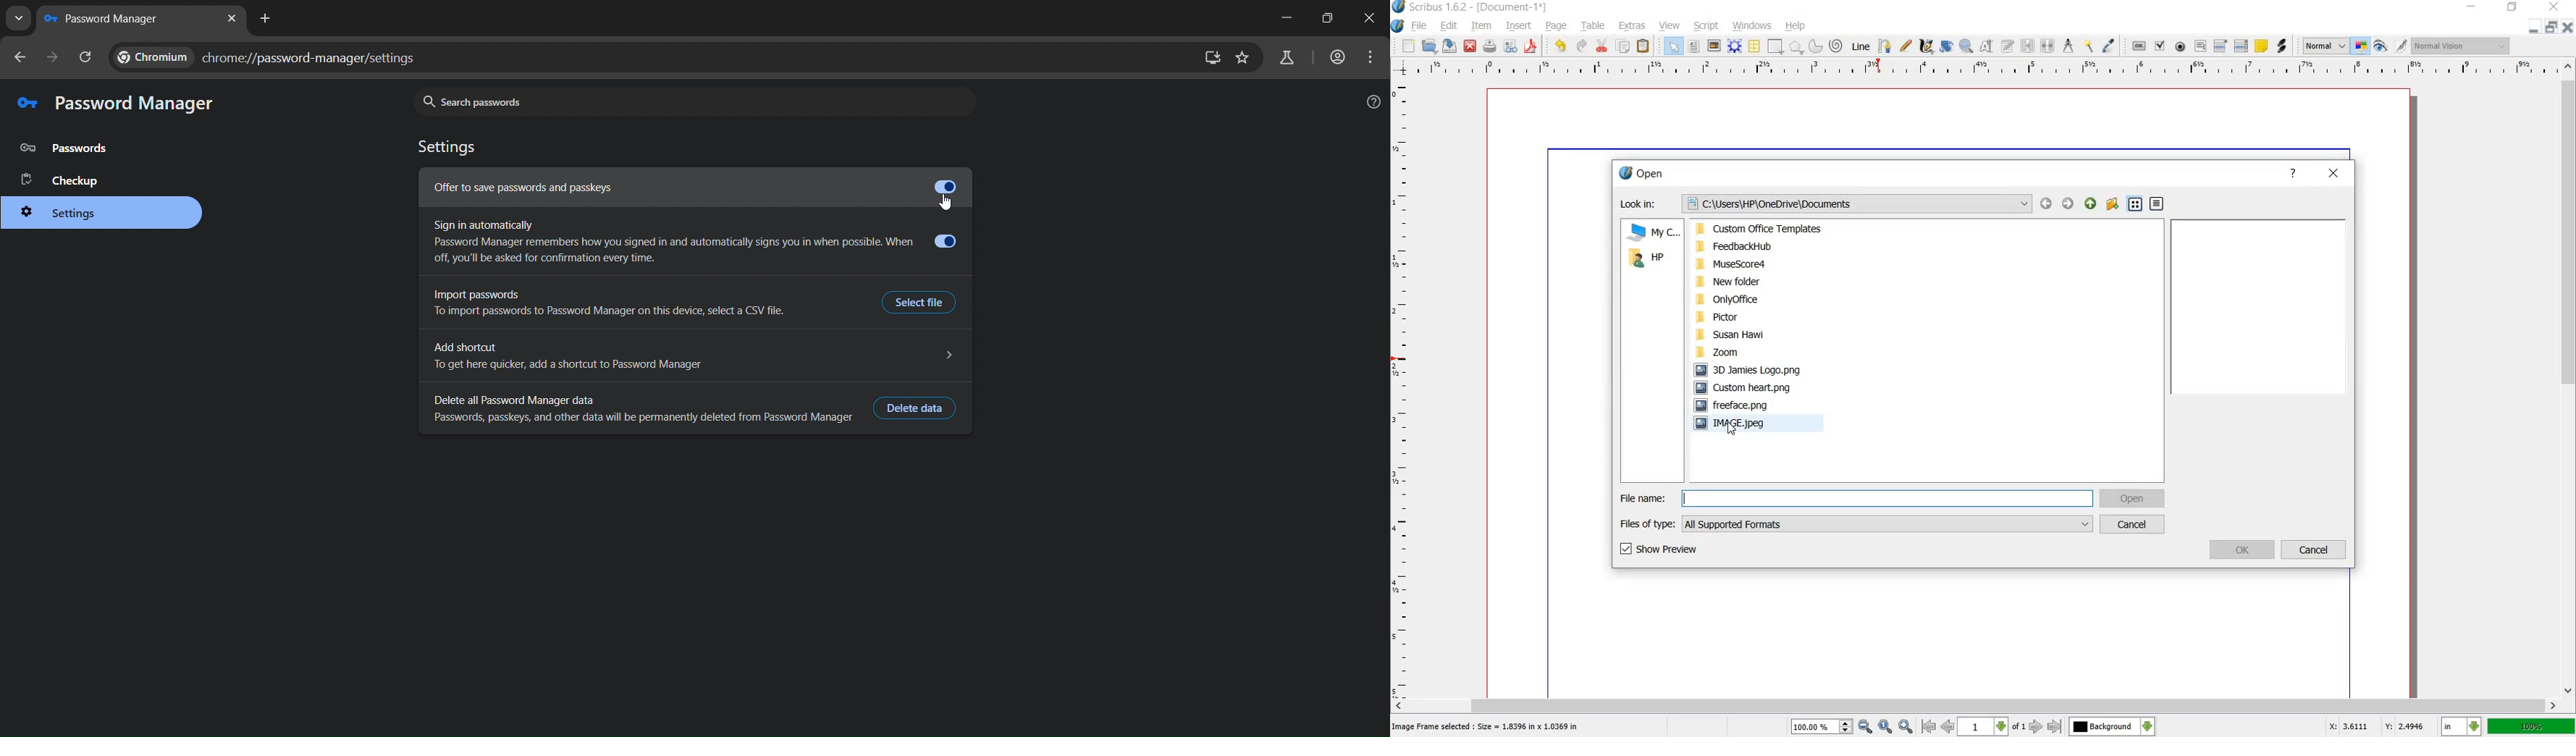  I want to click on edit text with story editor, so click(2008, 46).